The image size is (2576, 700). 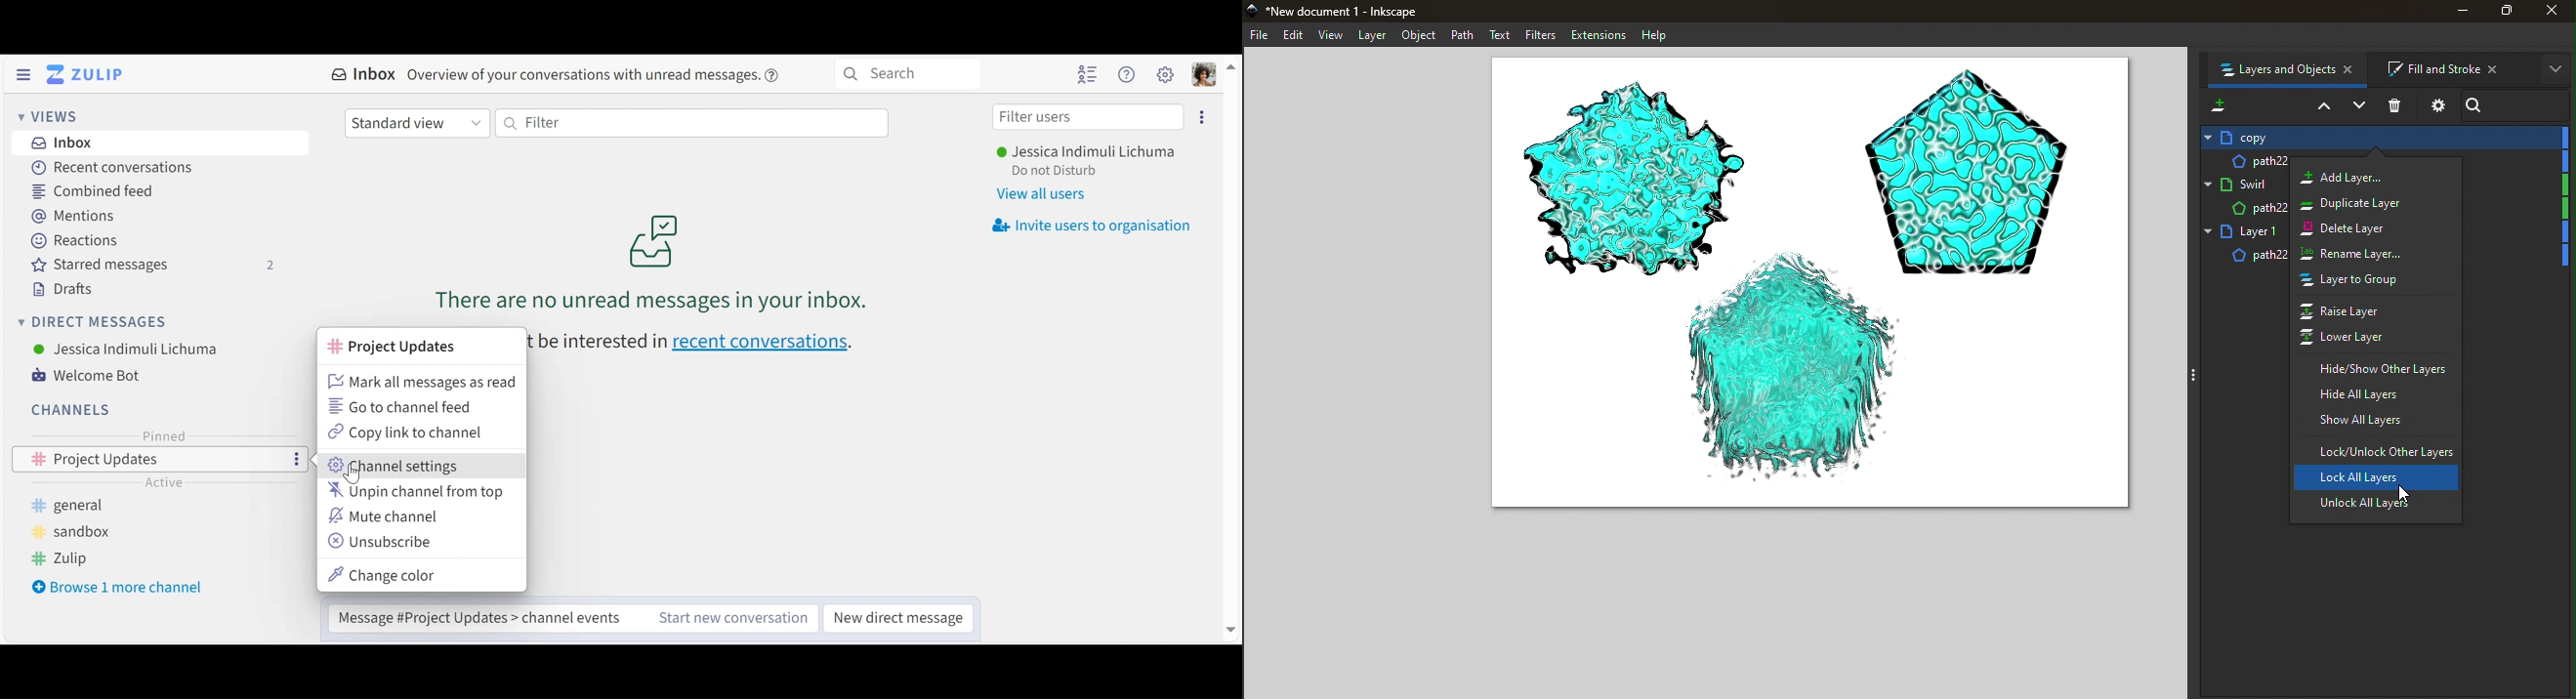 I want to click on Lock all layers, so click(x=2376, y=478).